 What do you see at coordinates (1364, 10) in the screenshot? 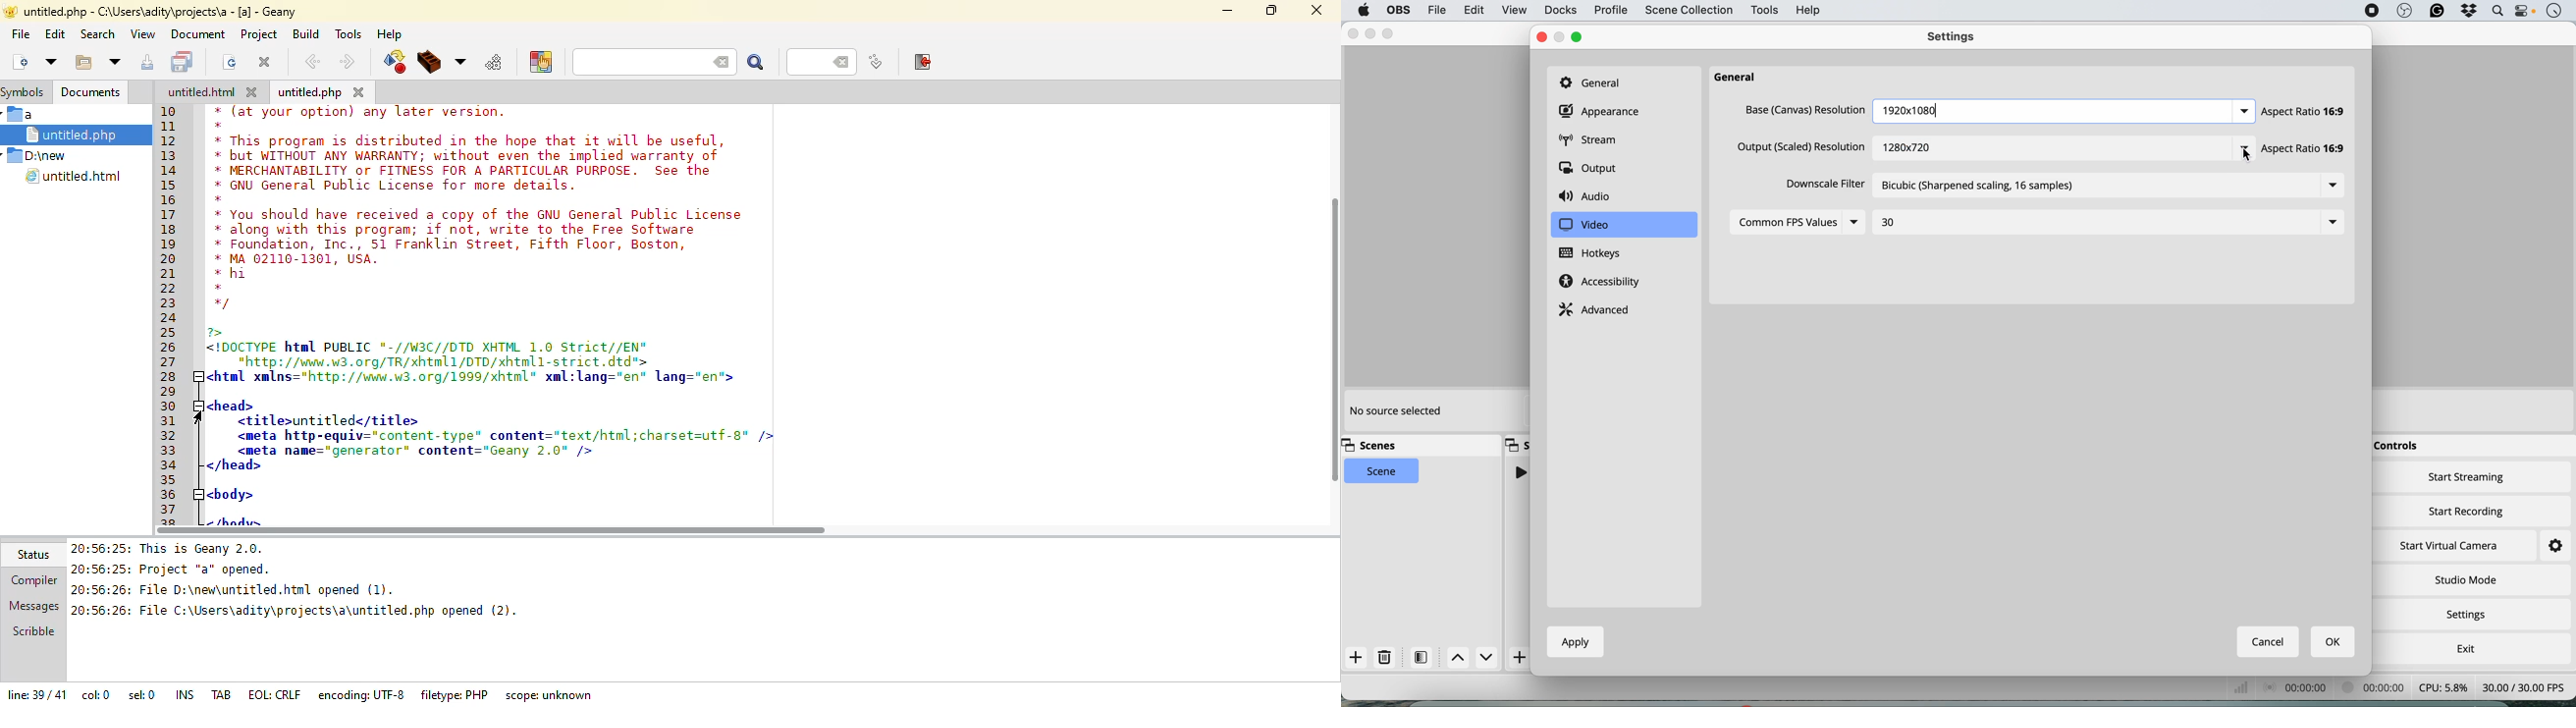
I see `system logo` at bounding box center [1364, 10].